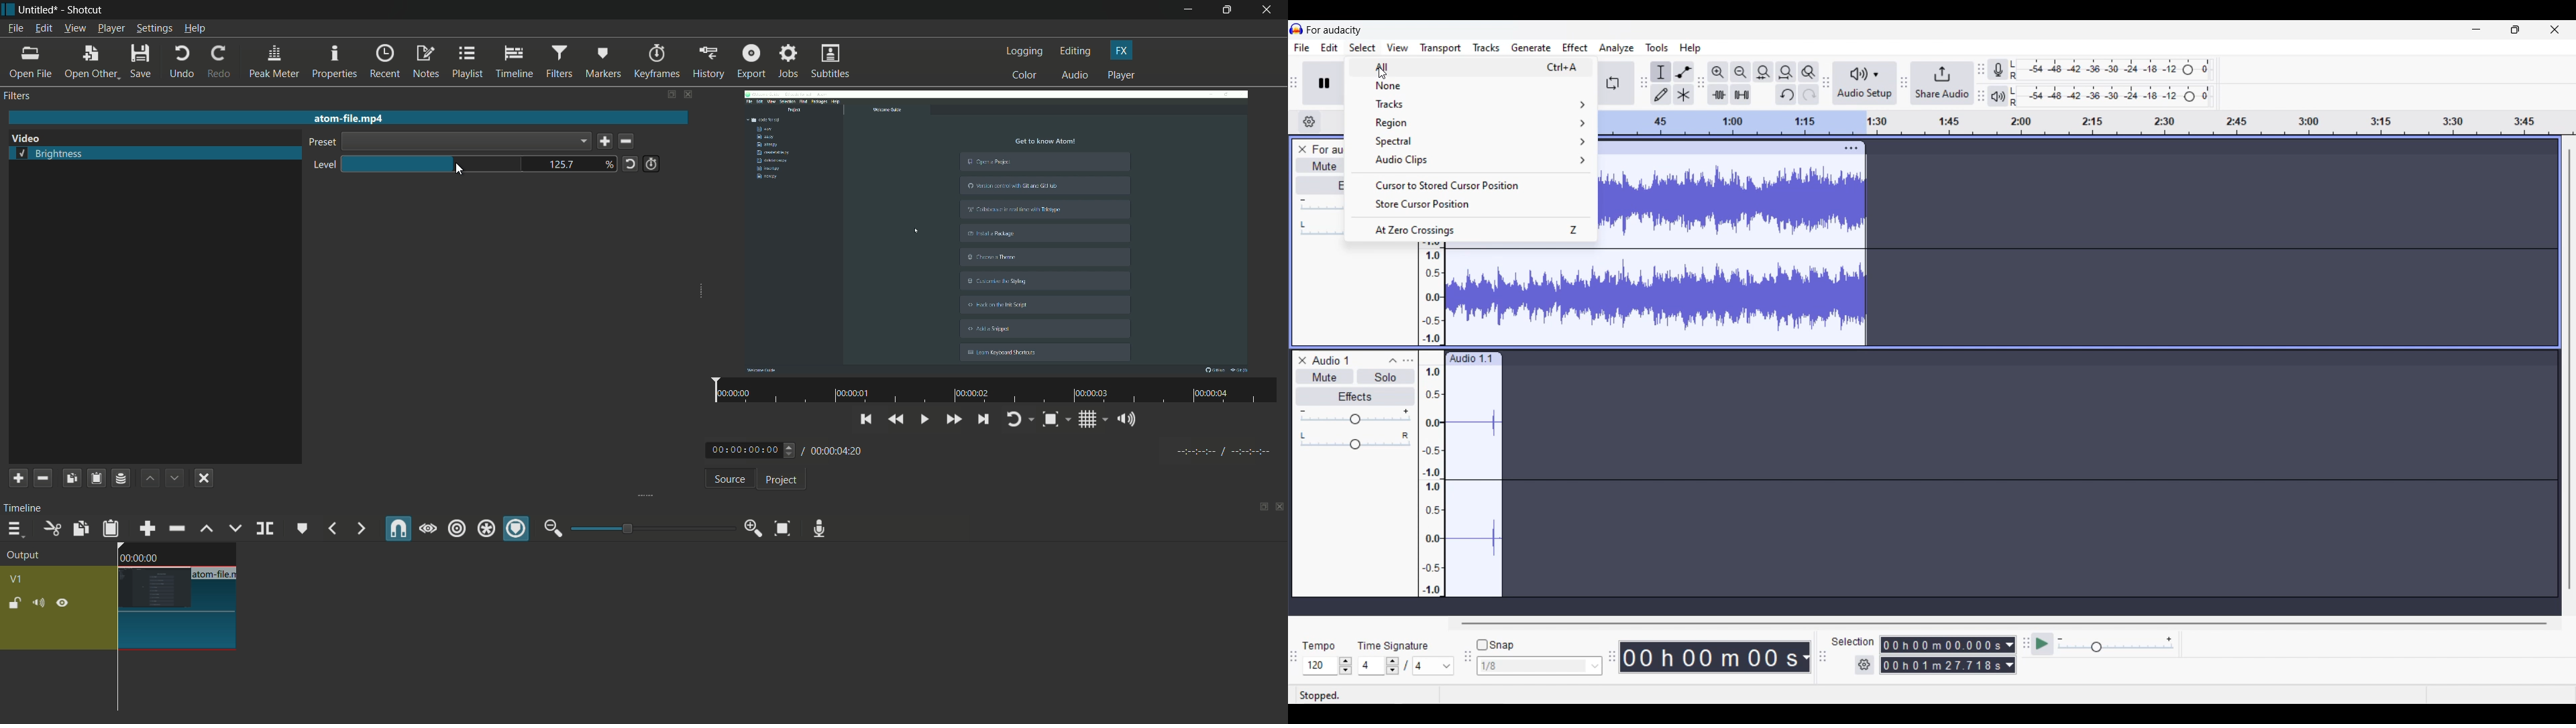  I want to click on export, so click(750, 61).